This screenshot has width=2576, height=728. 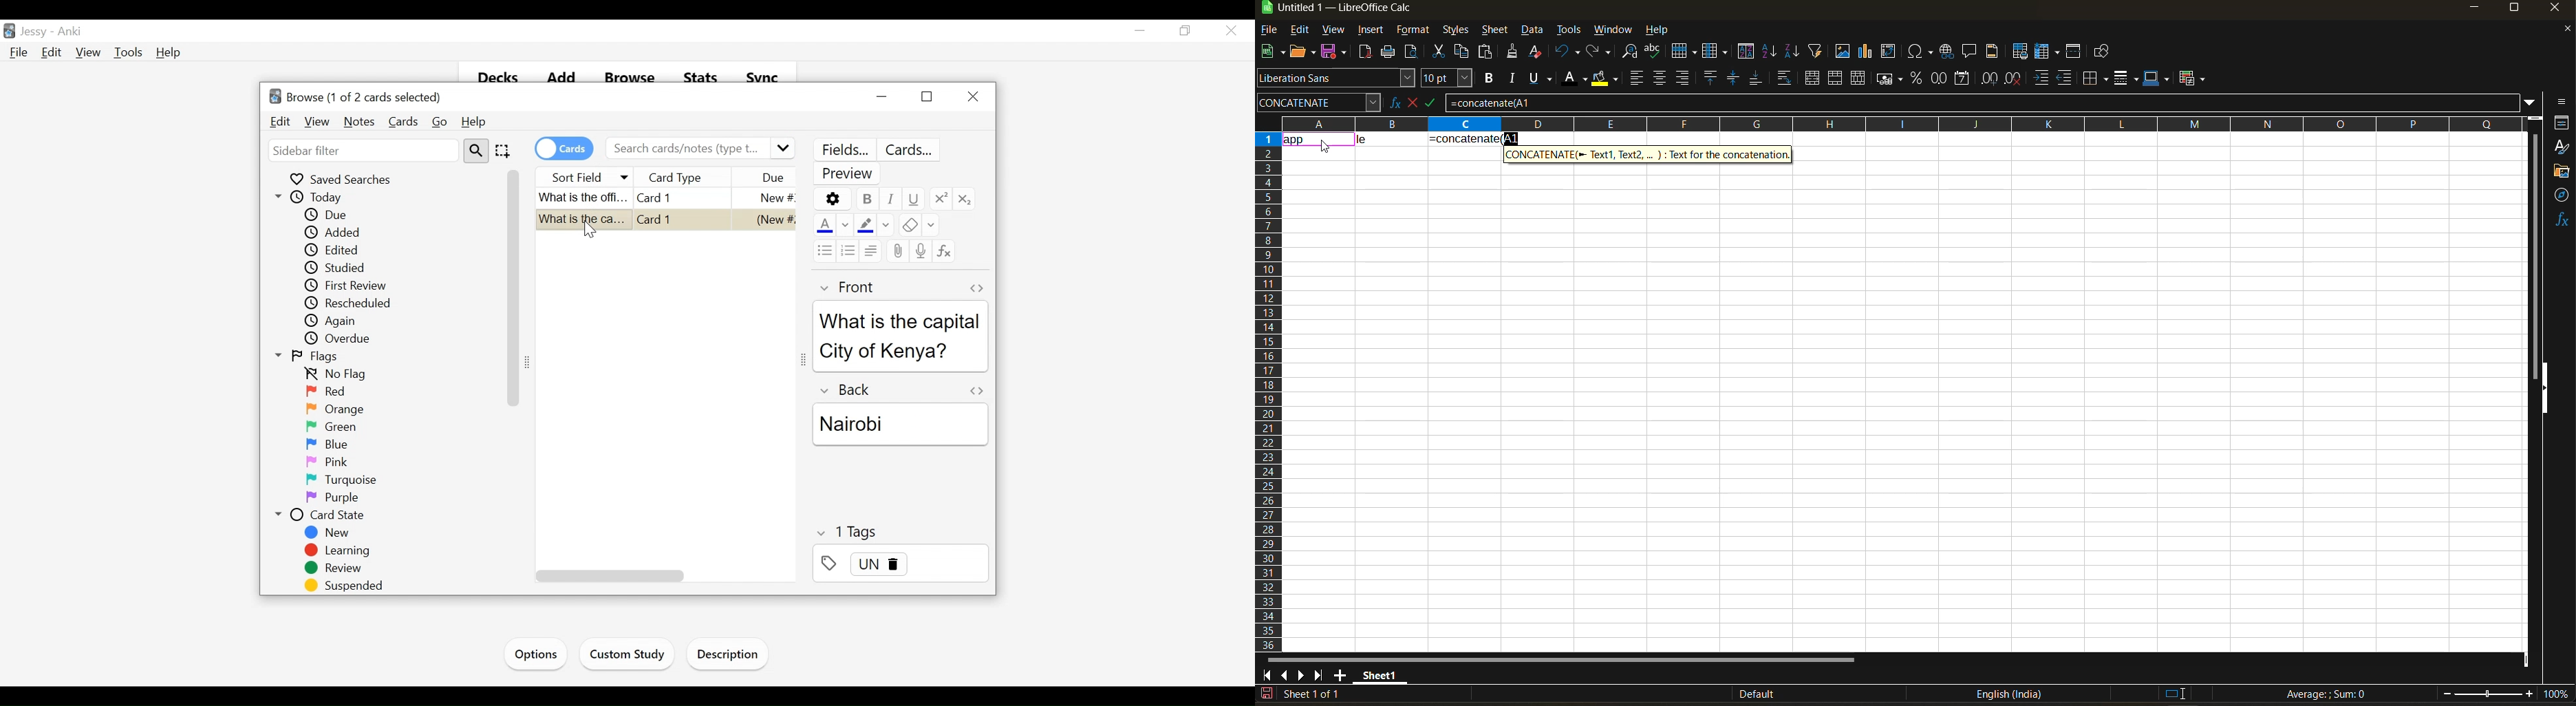 I want to click on Review, so click(x=337, y=569).